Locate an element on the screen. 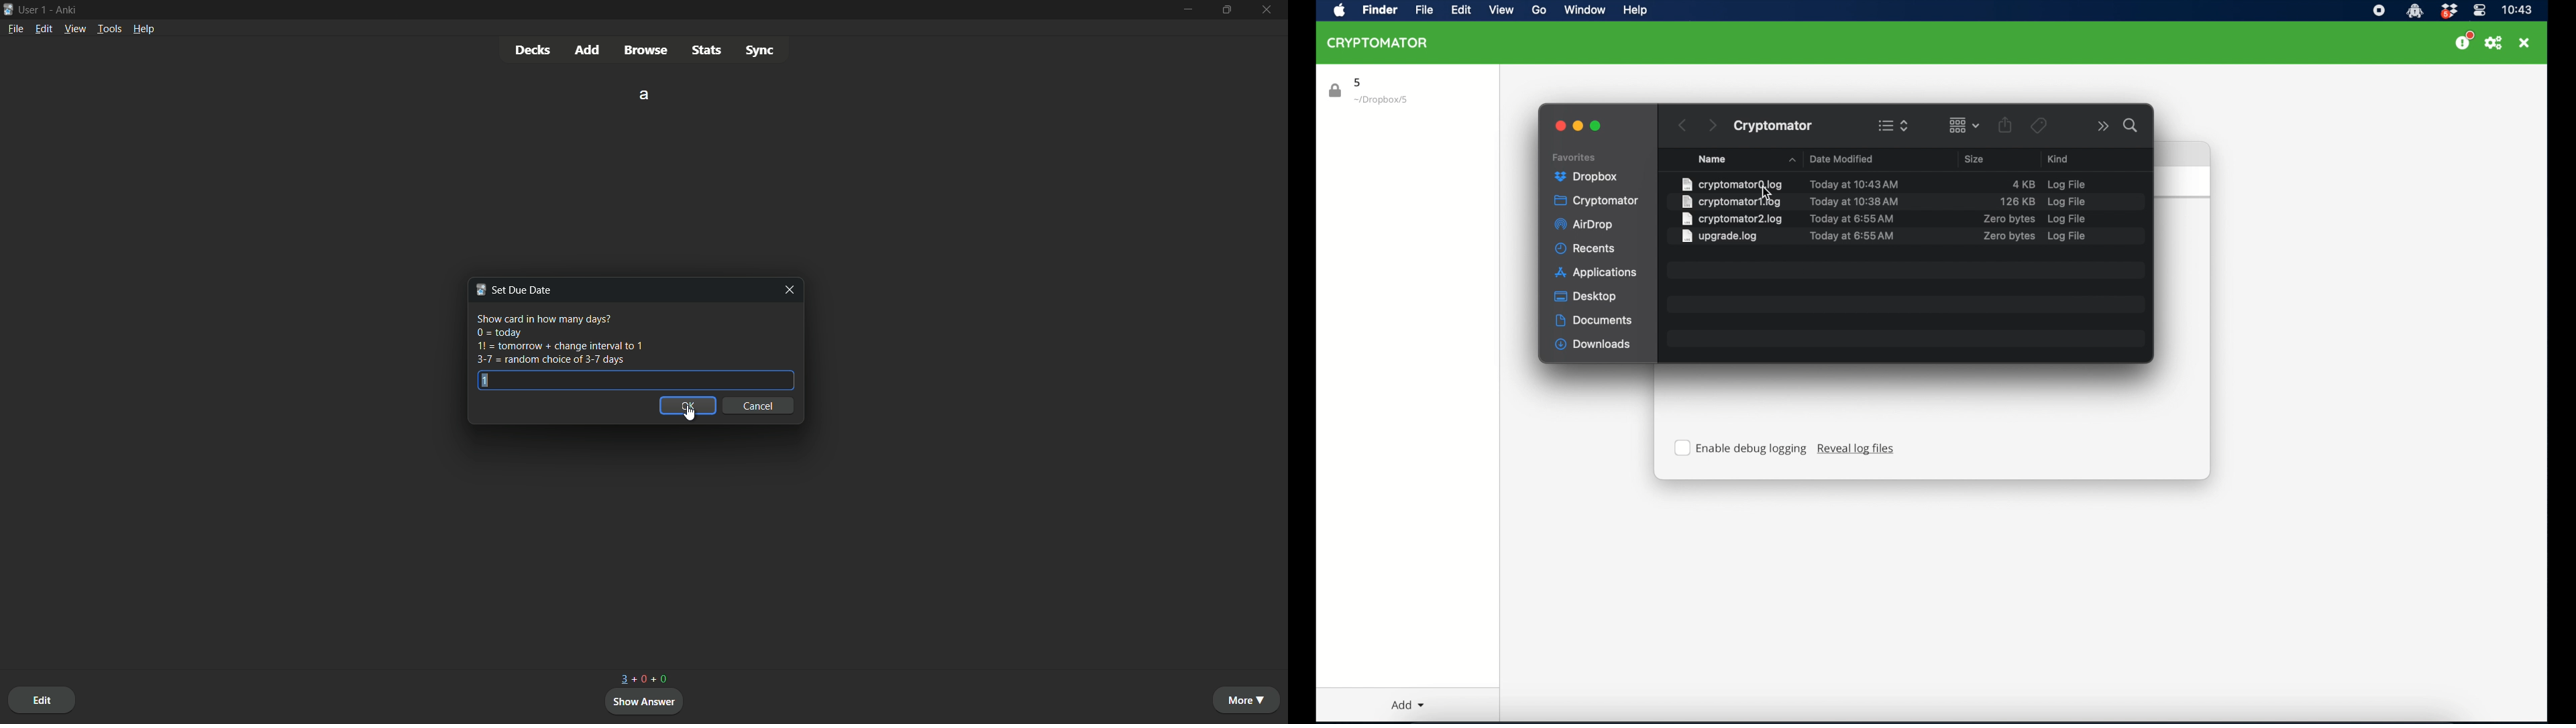  show answer is located at coordinates (645, 702).